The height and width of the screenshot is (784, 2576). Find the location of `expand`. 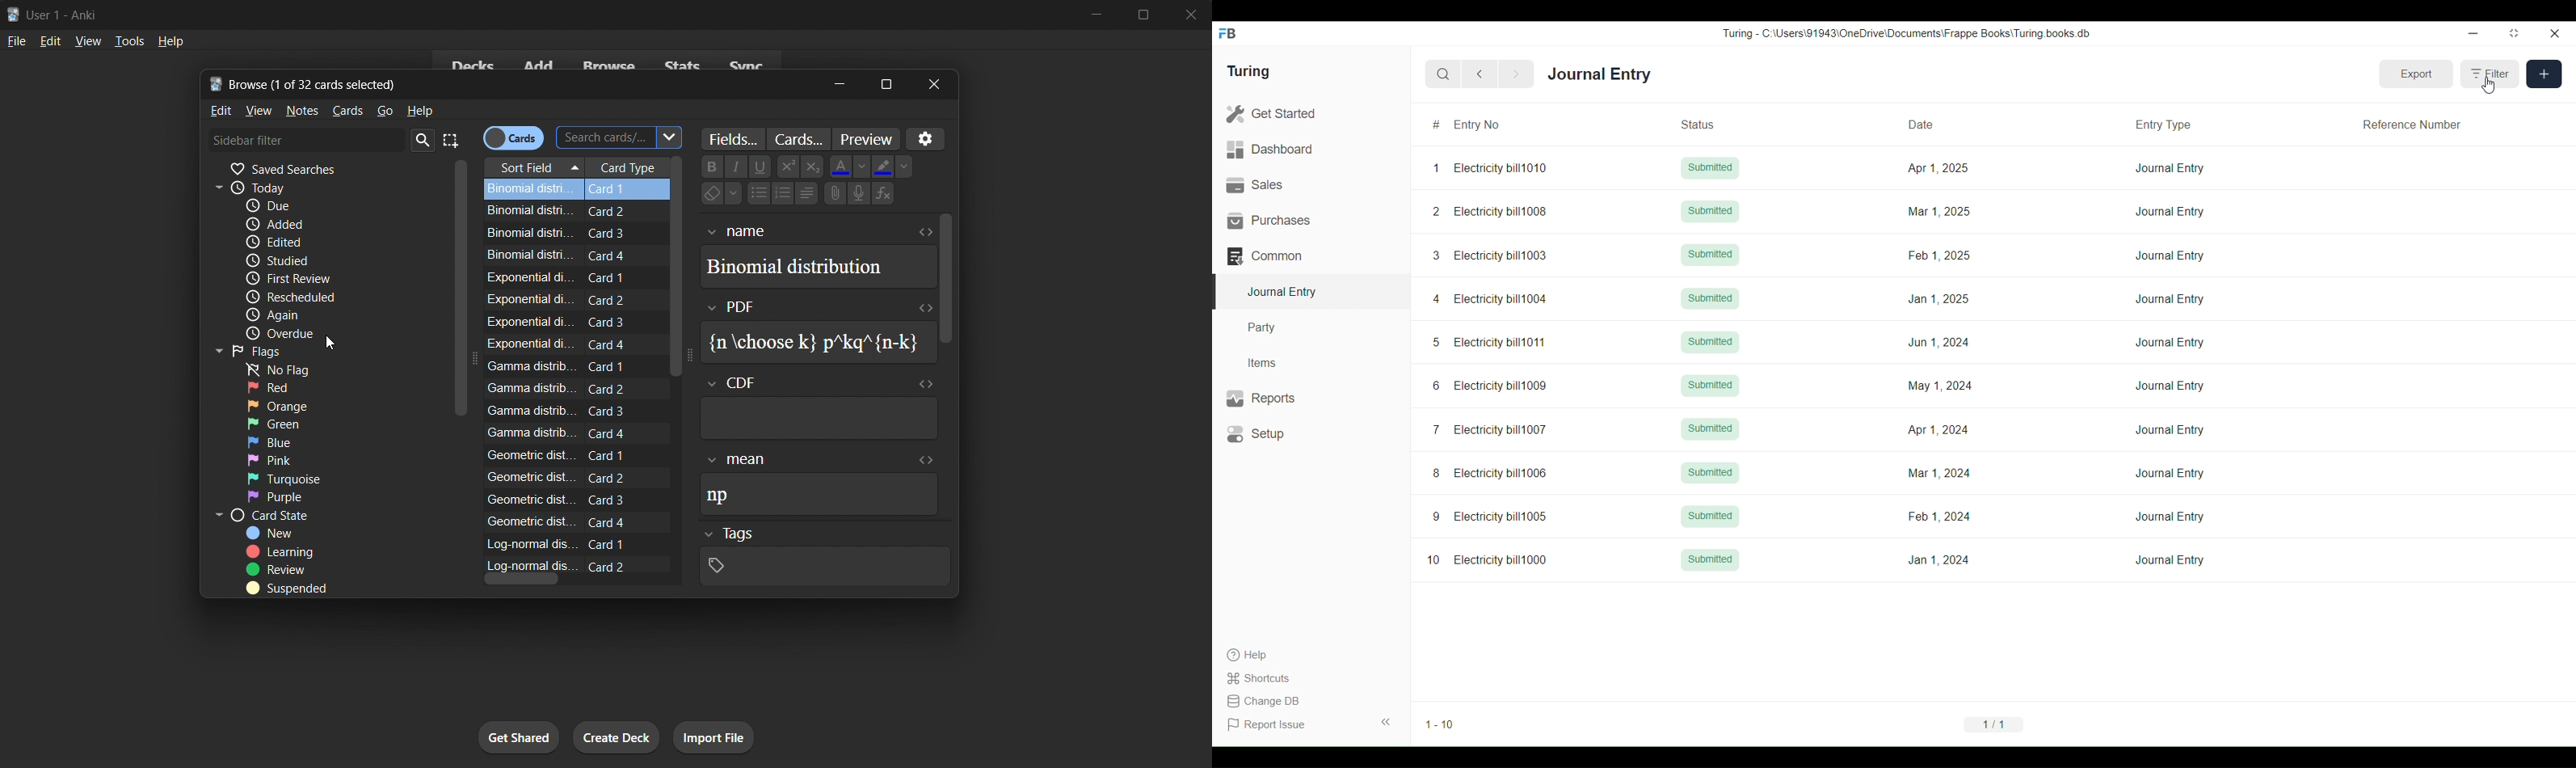

expand is located at coordinates (925, 458).